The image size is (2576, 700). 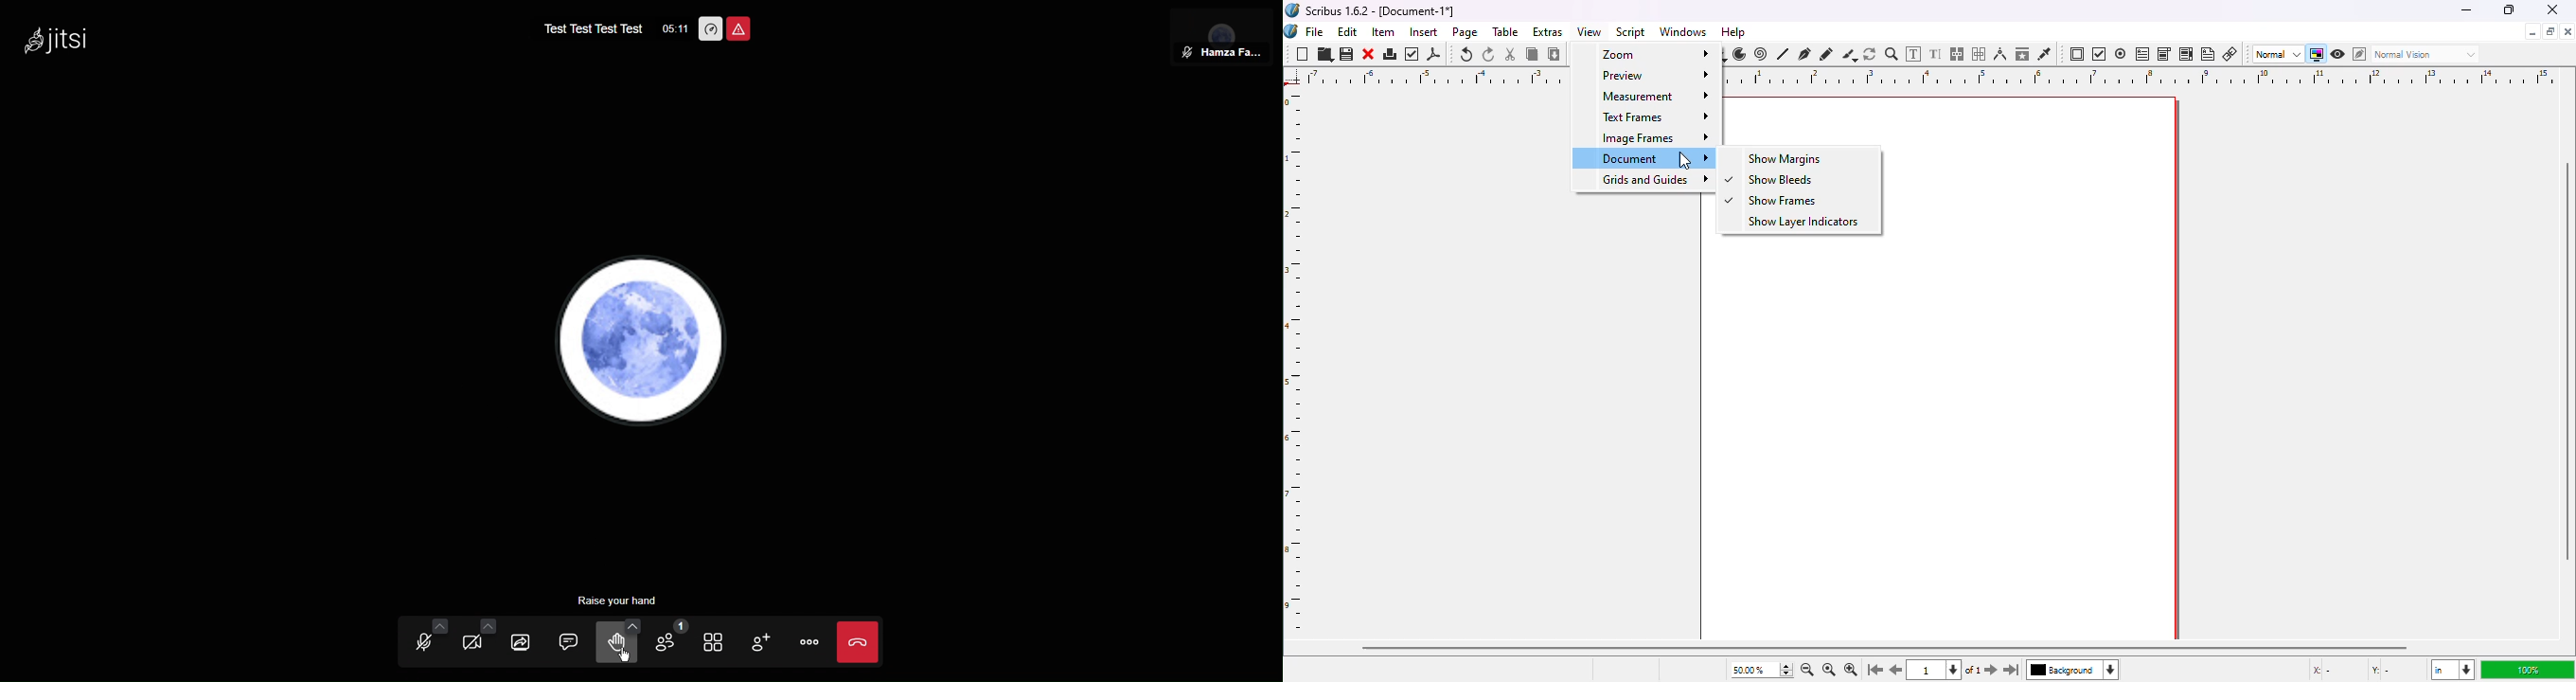 What do you see at coordinates (1805, 158) in the screenshot?
I see `show margins` at bounding box center [1805, 158].